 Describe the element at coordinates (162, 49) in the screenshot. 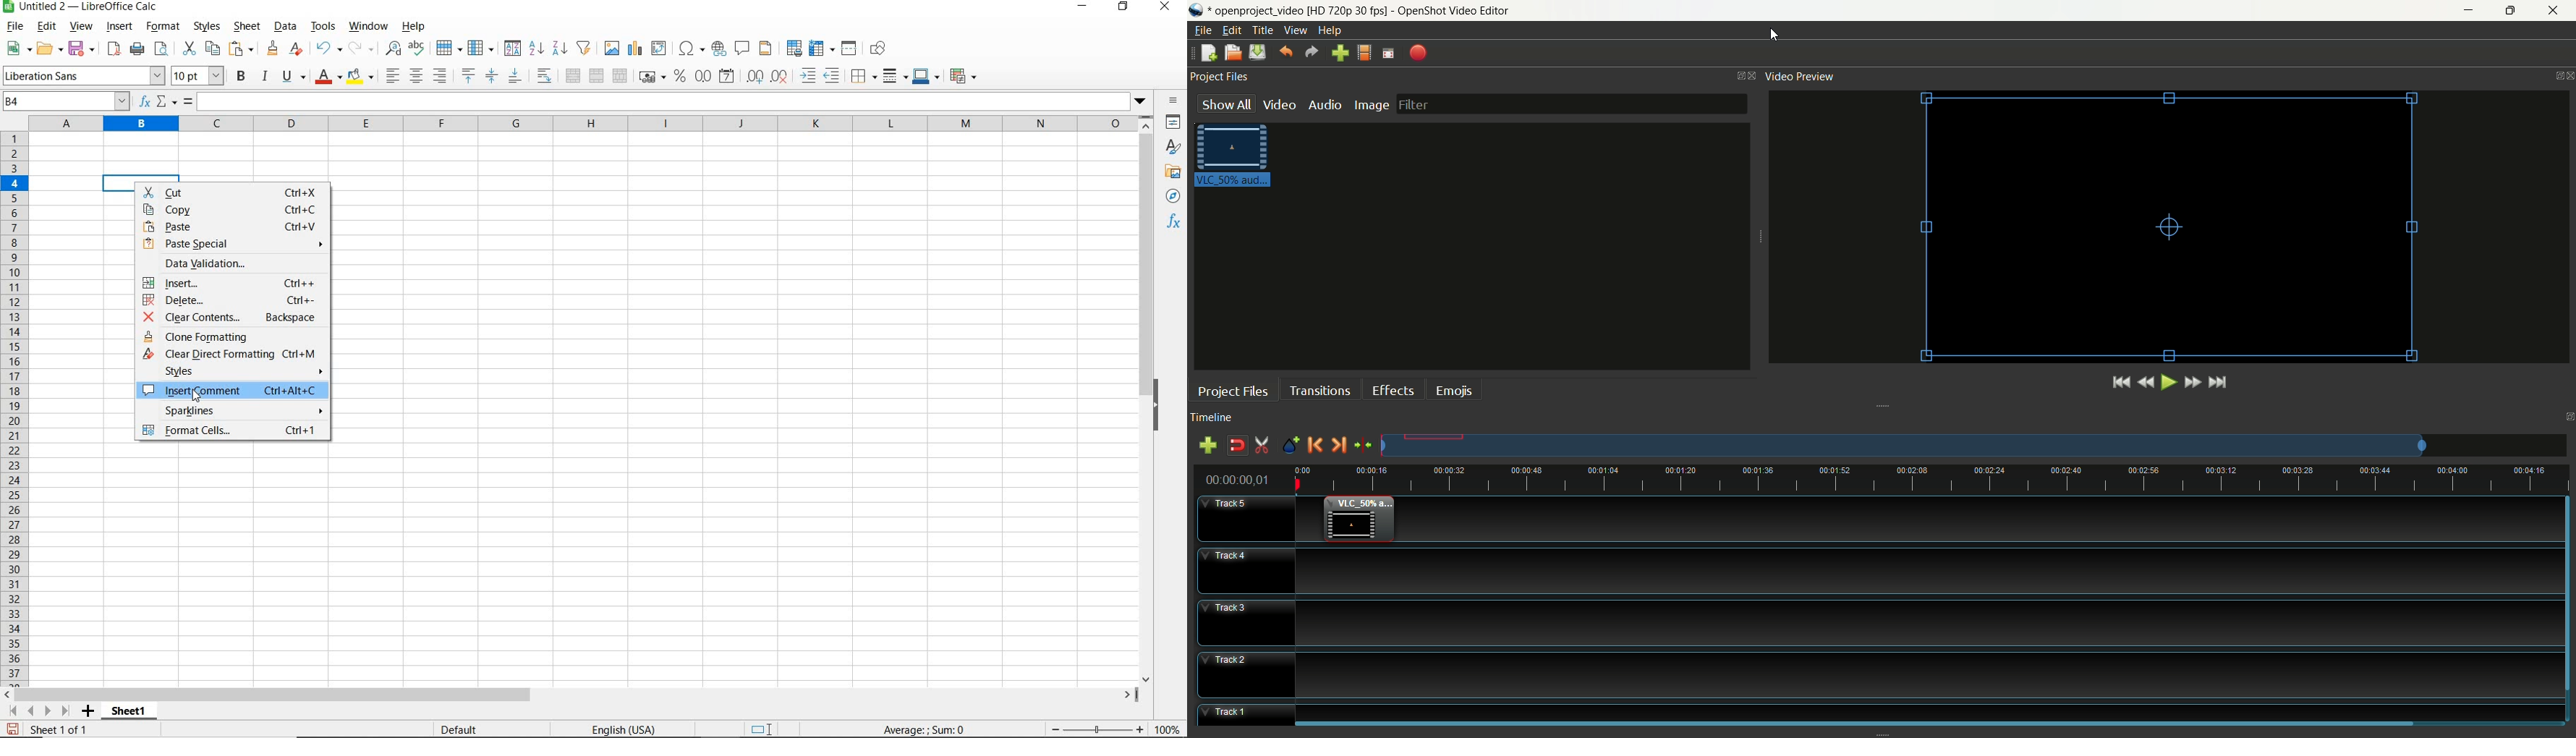

I see `toggle print preview` at that location.